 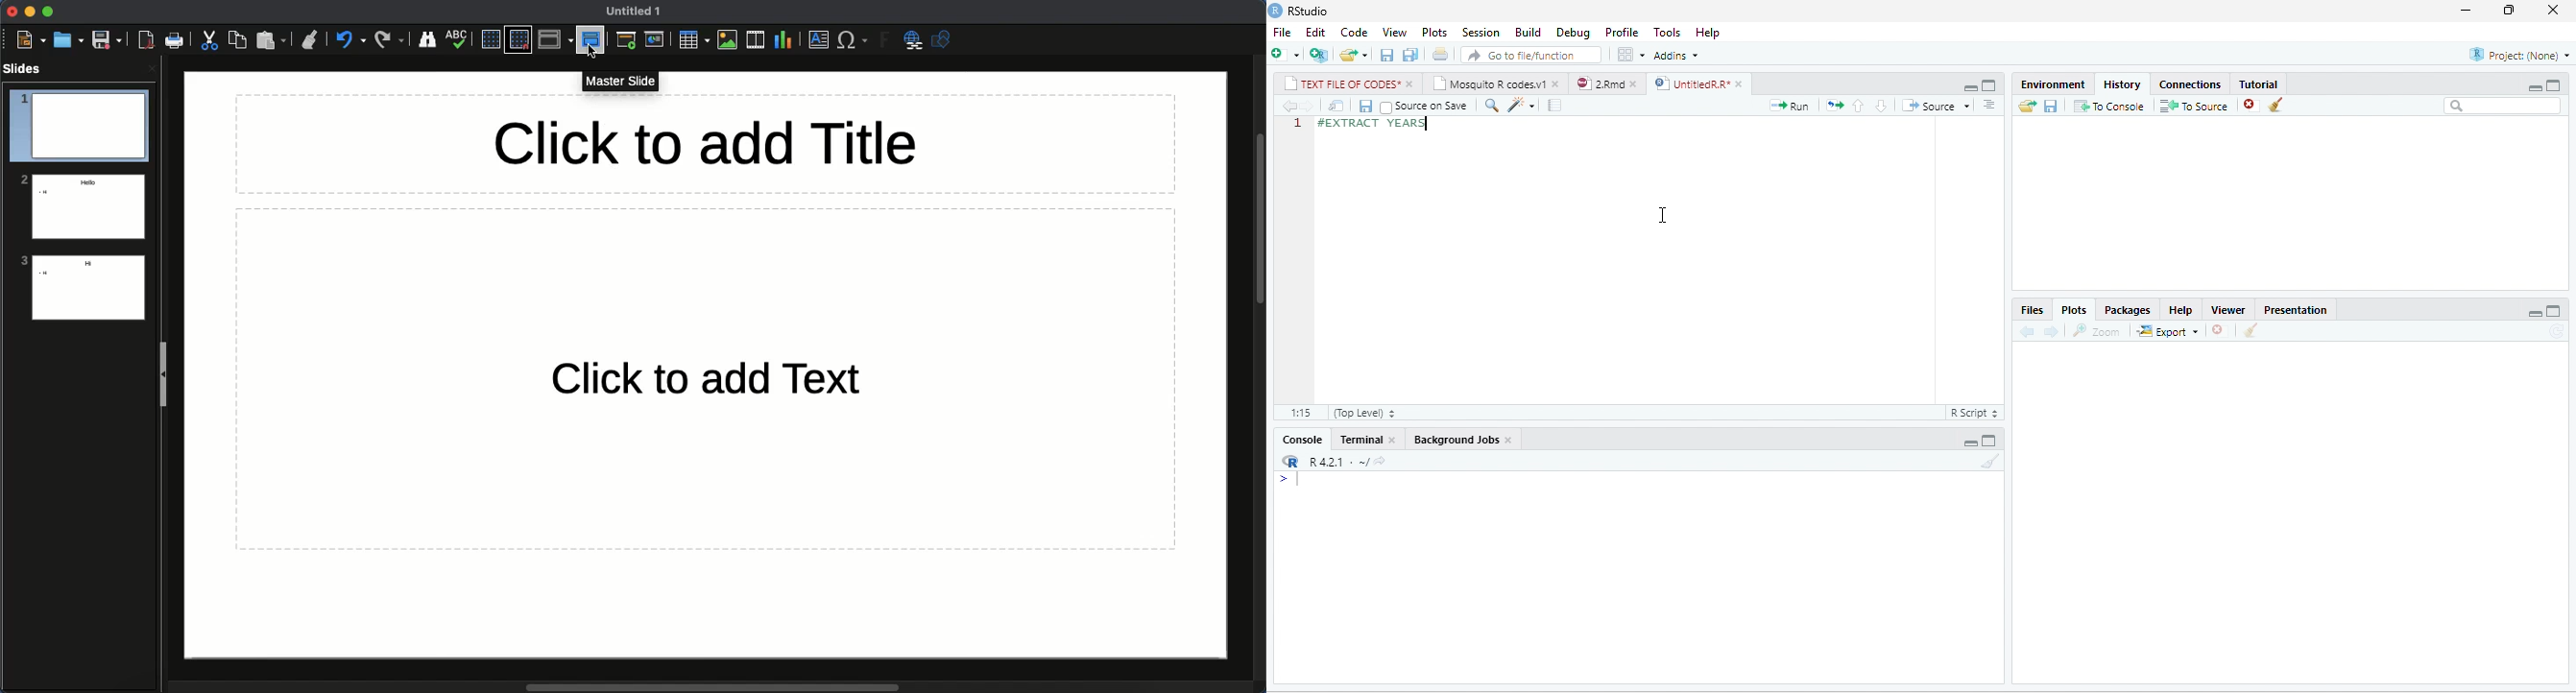 I want to click on Viewer, so click(x=2227, y=310).